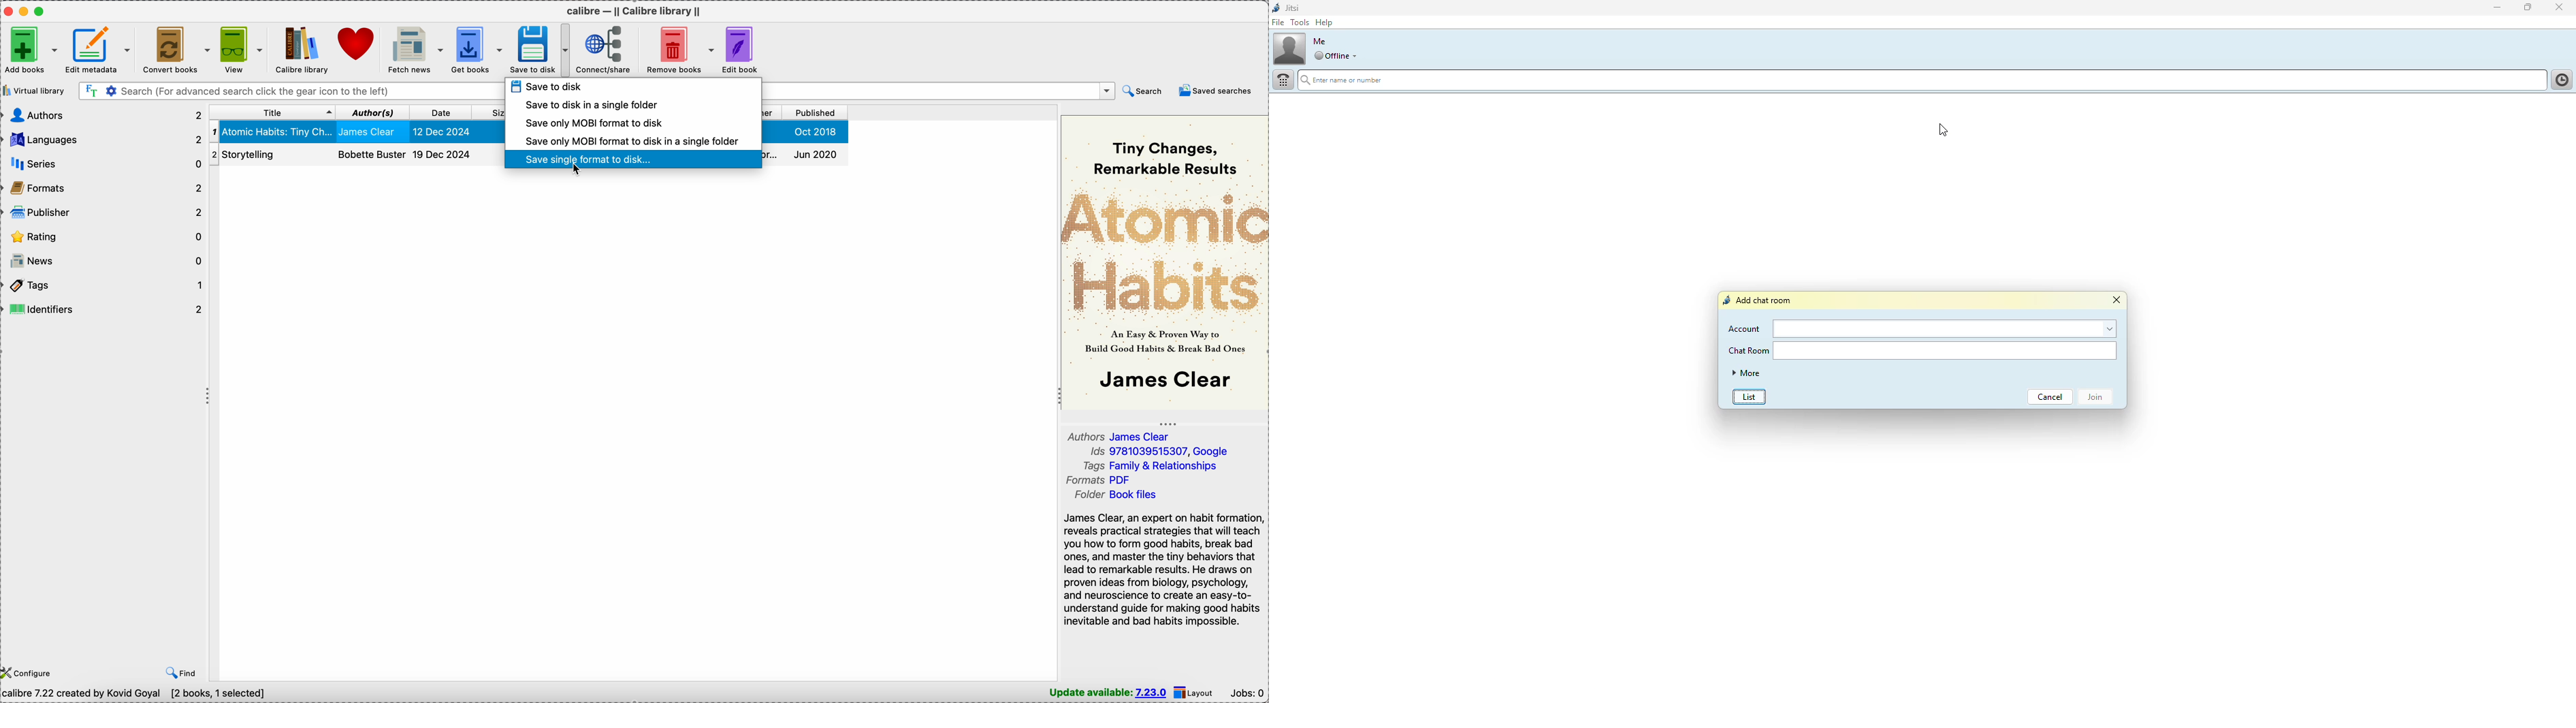 Image resolution: width=2576 pixels, height=728 pixels. Describe the element at coordinates (132, 695) in the screenshot. I see `calibre 7.22 created by Kovid Goyal [2 books, 1 selected]` at that location.